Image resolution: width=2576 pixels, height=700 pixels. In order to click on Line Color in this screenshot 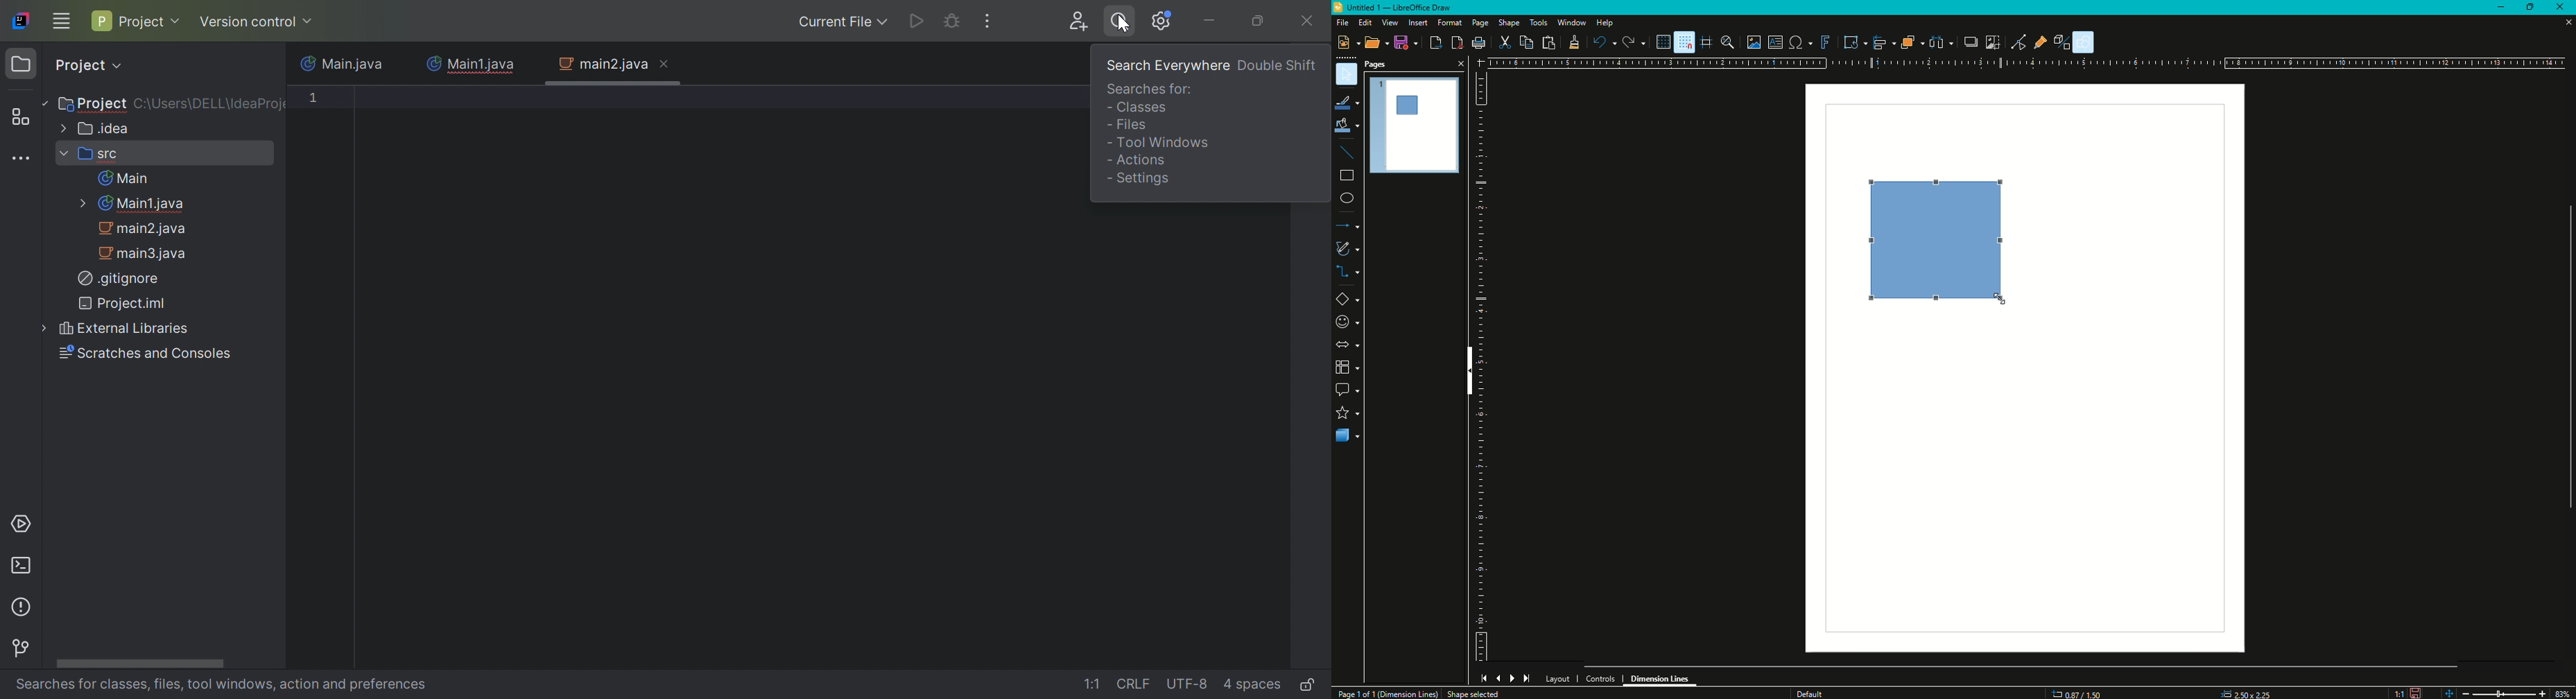, I will do `click(1347, 102)`.